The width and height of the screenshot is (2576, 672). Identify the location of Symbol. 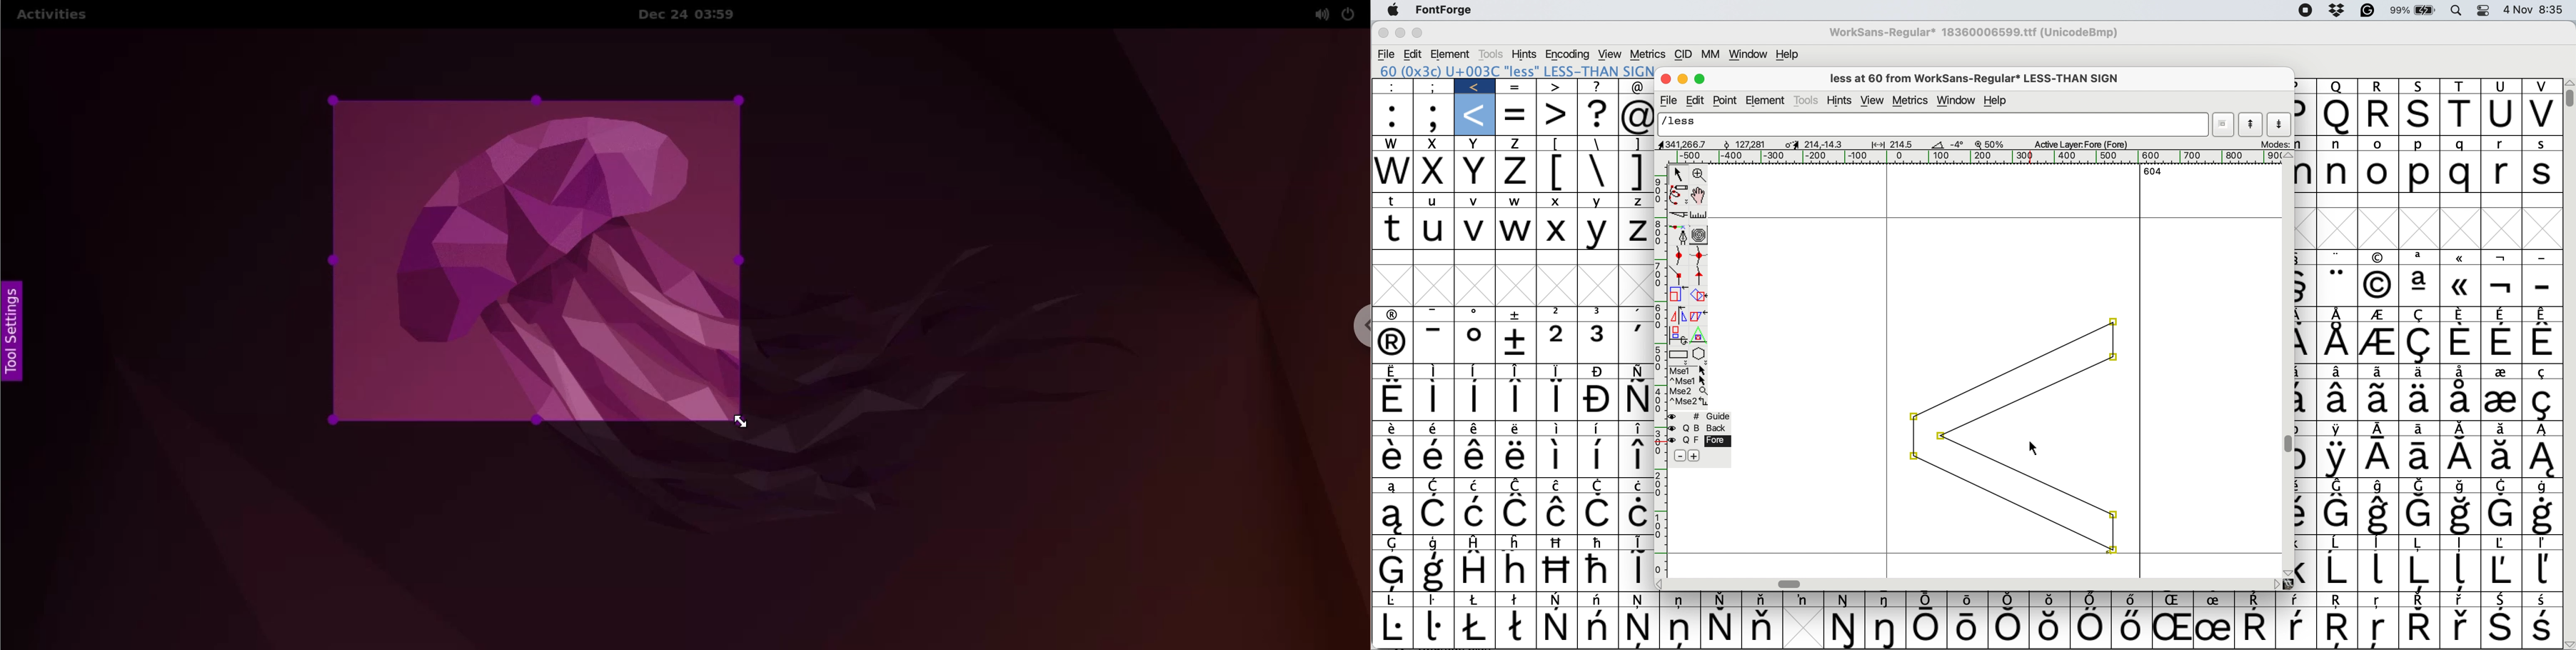
(2421, 486).